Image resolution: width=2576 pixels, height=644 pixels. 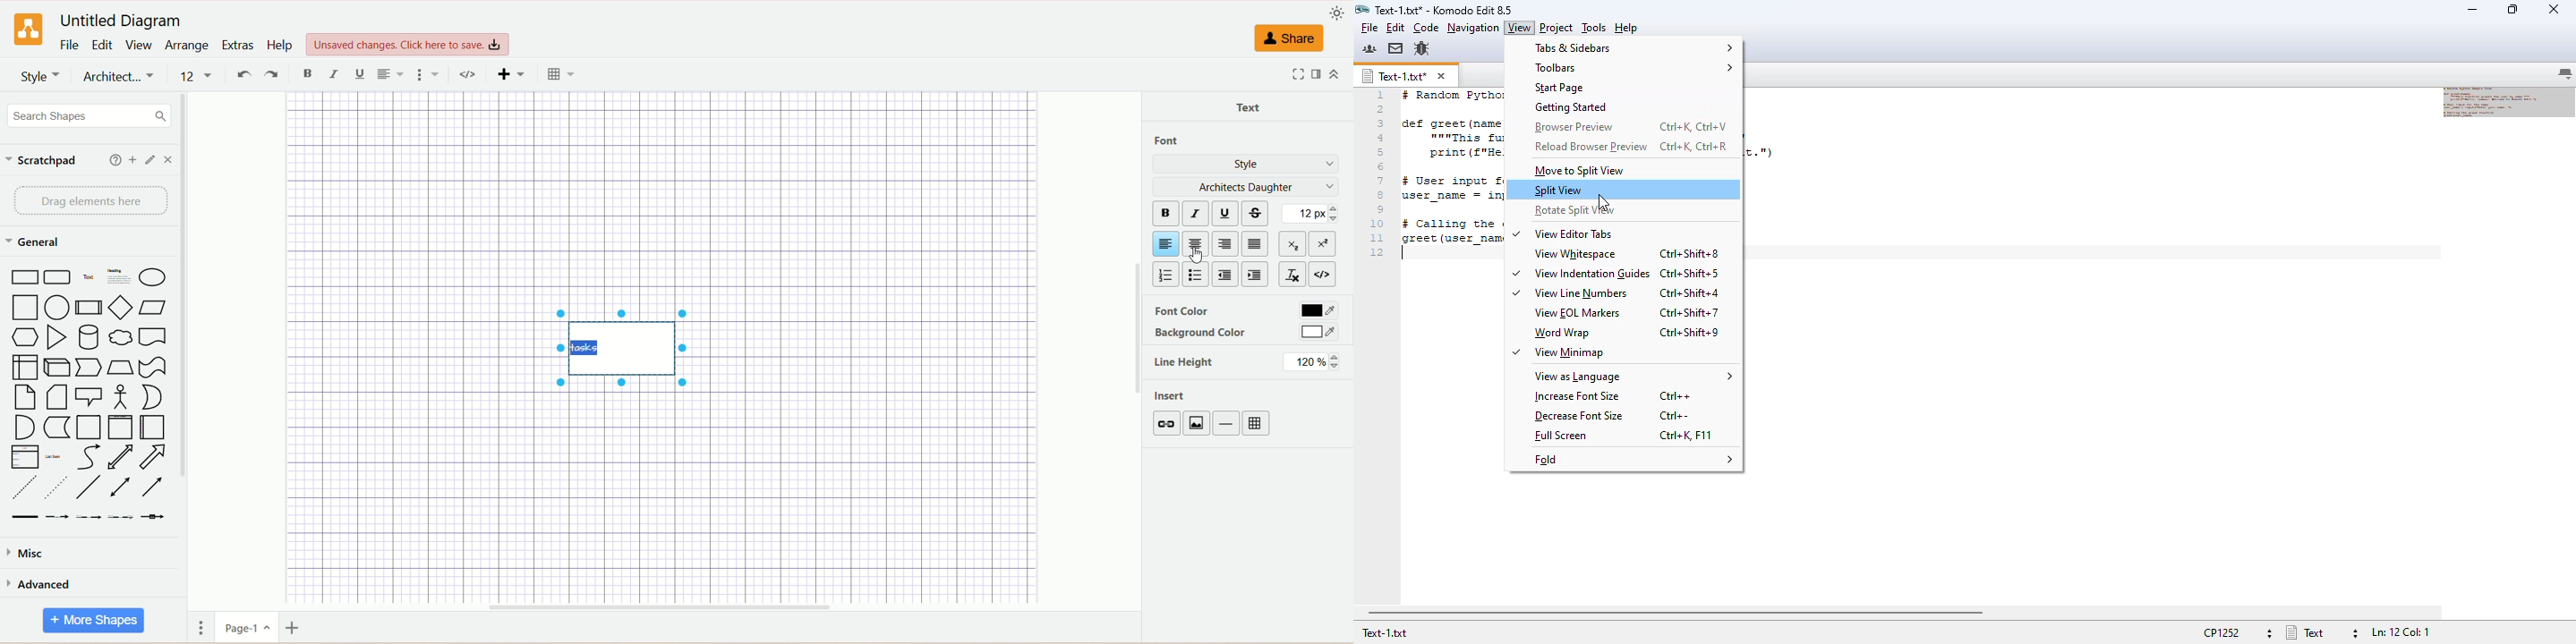 I want to click on report a bug in the komodo bugzilla database, so click(x=1422, y=48).